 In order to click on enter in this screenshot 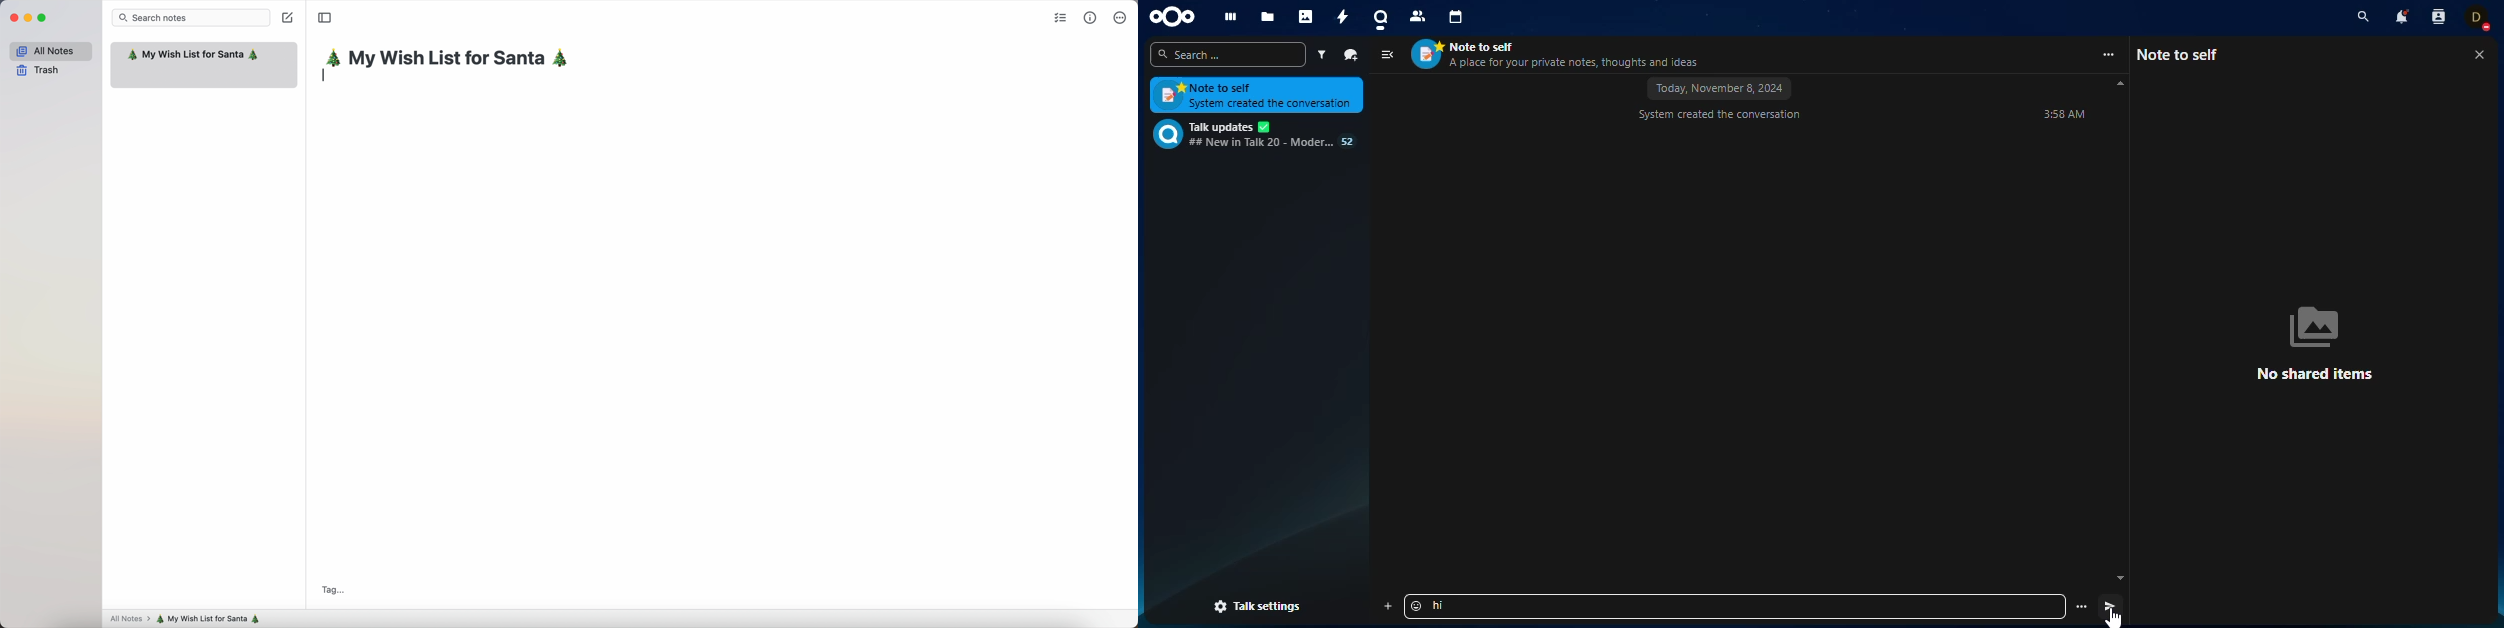, I will do `click(326, 75)`.